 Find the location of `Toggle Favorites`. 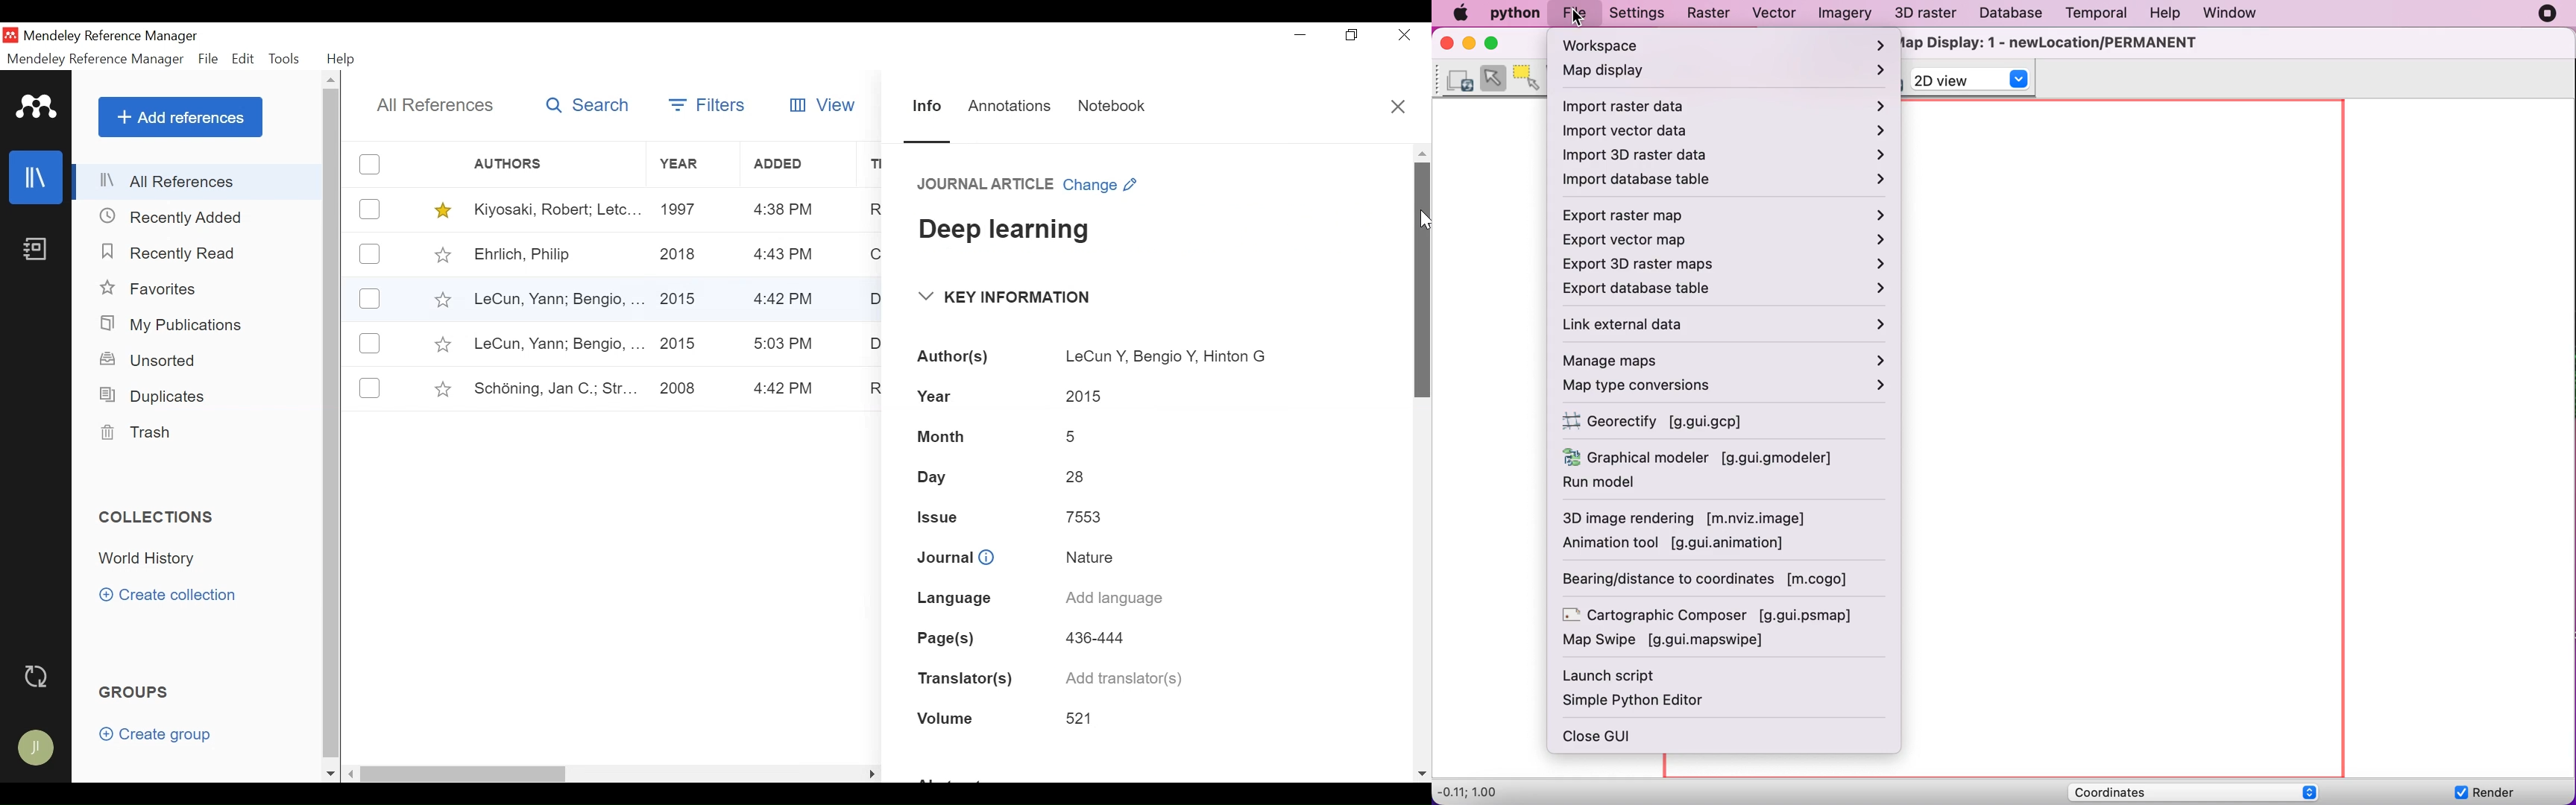

Toggle Favorites is located at coordinates (441, 299).